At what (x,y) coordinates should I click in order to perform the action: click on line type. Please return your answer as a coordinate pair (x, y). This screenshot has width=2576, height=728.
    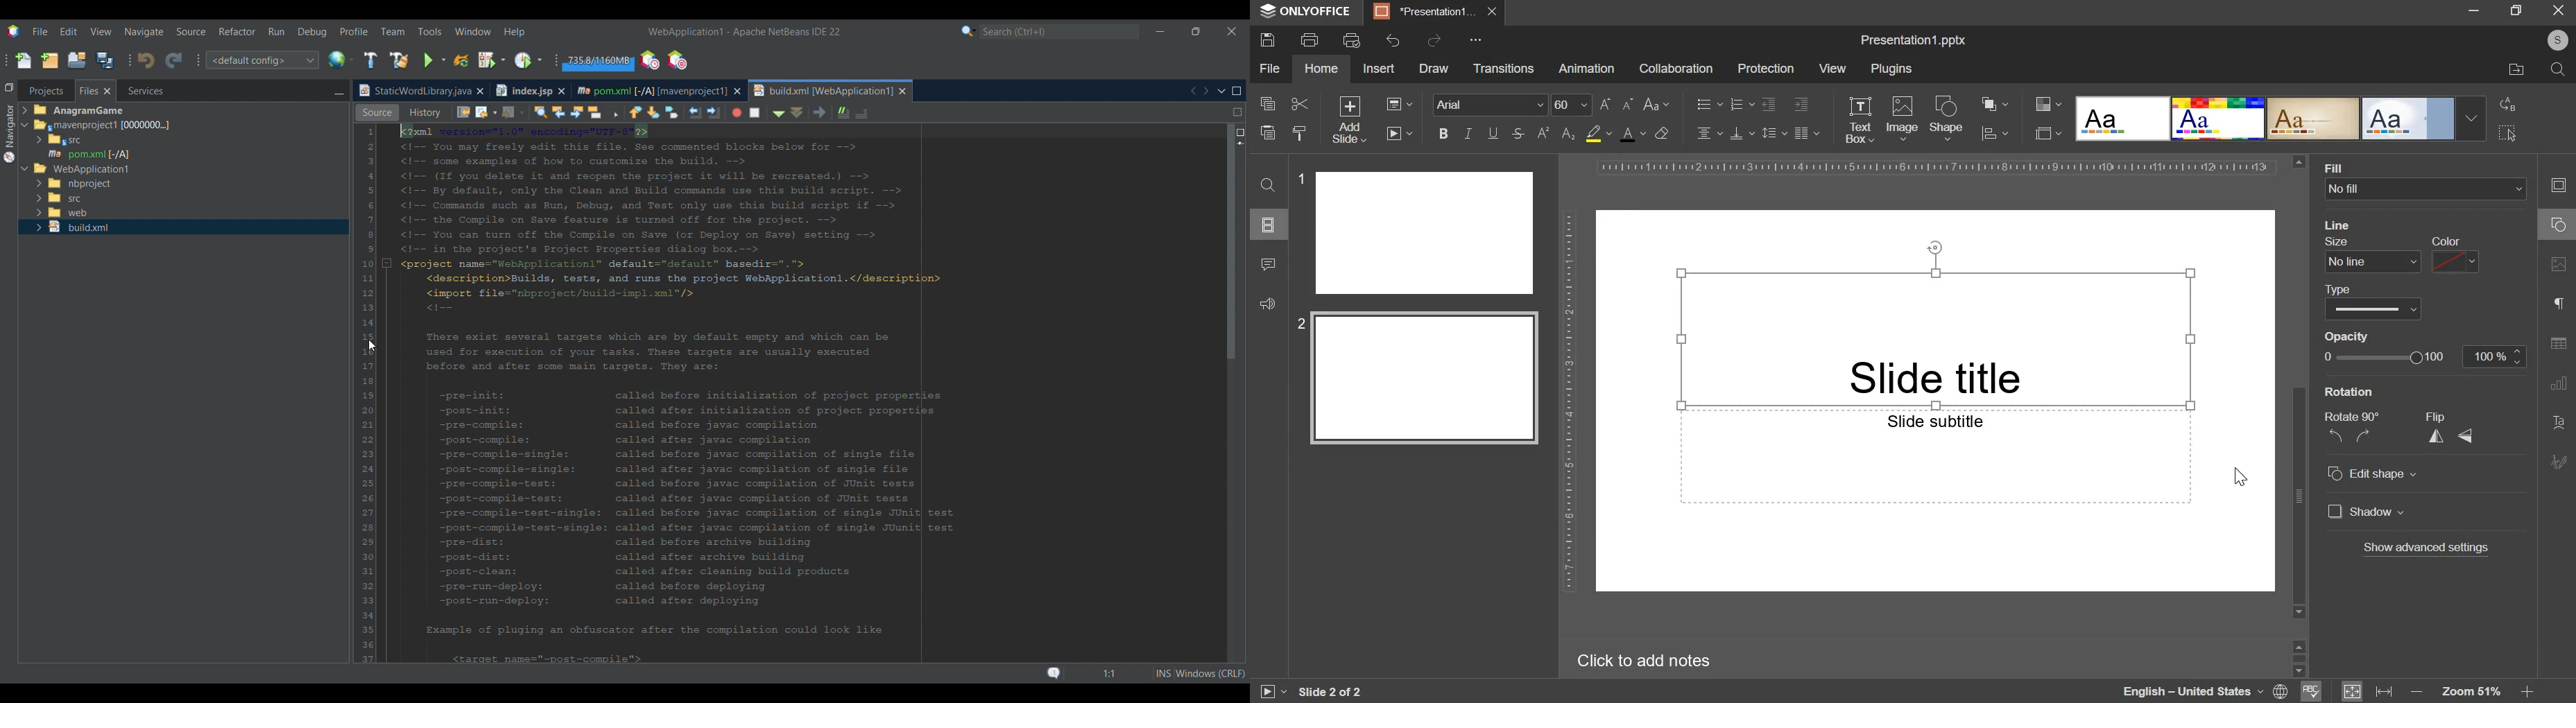
    Looking at the image, I should click on (2372, 302).